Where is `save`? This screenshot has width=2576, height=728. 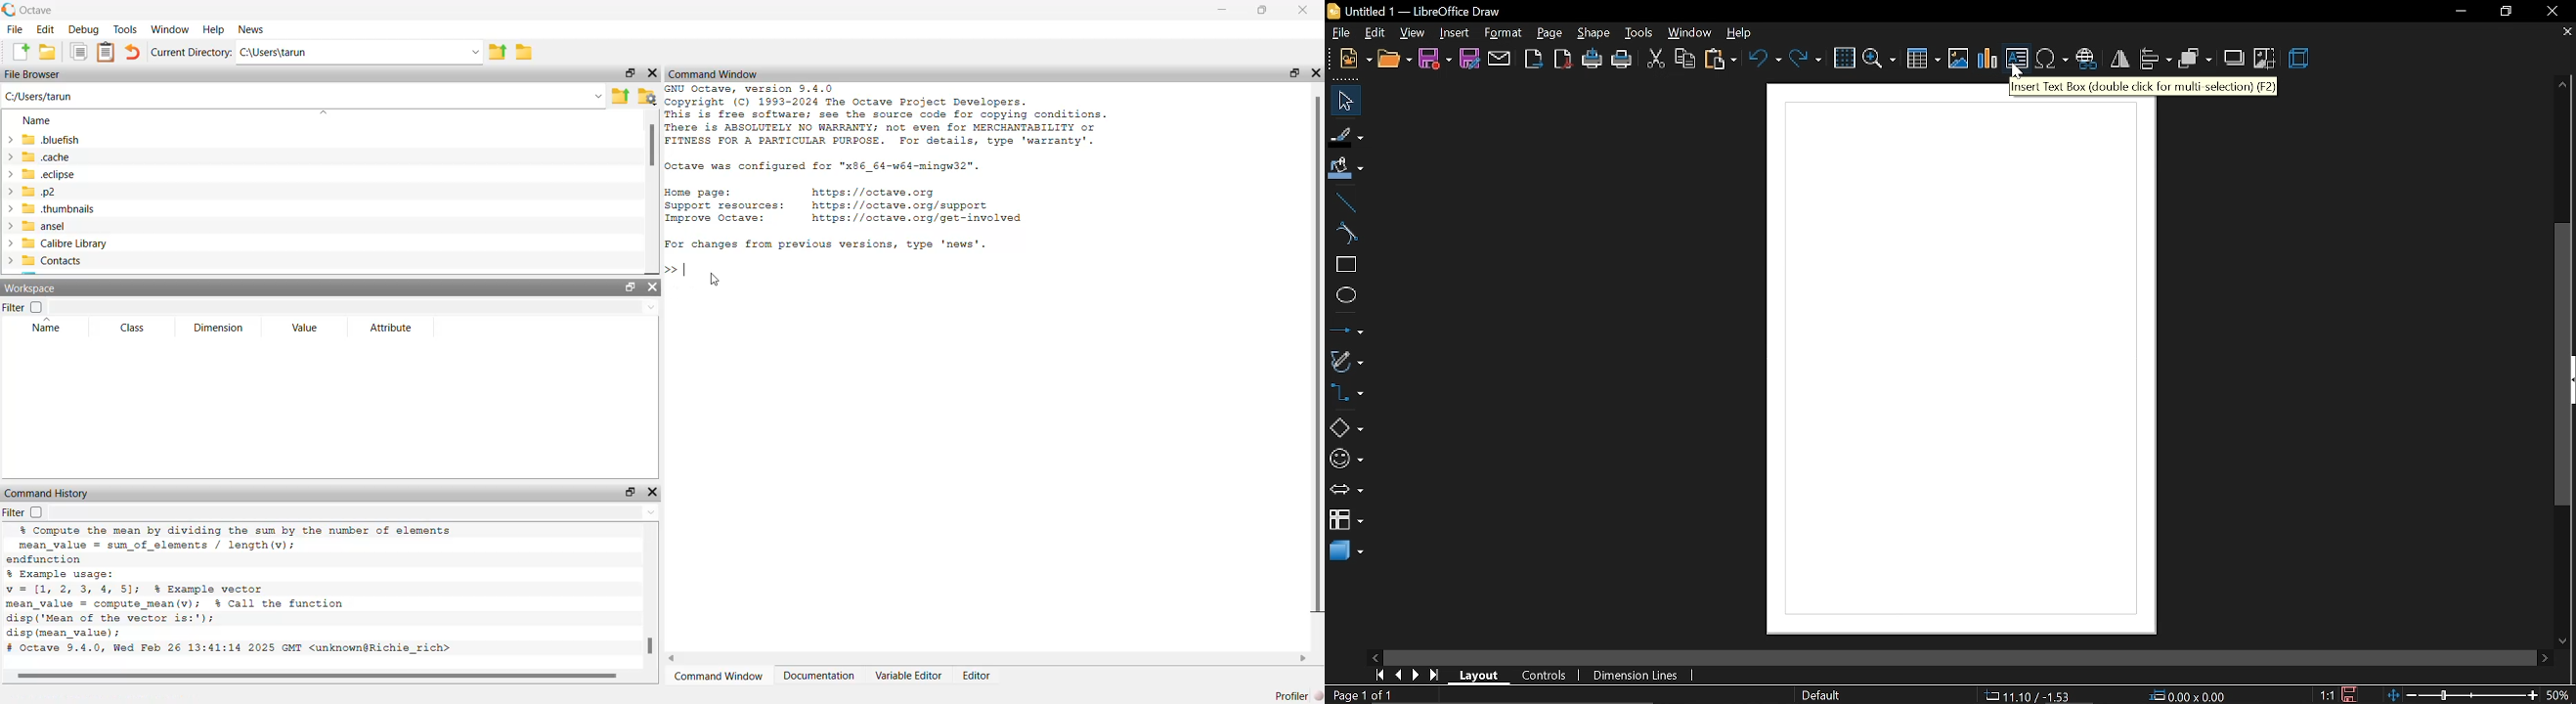
save is located at coordinates (2347, 693).